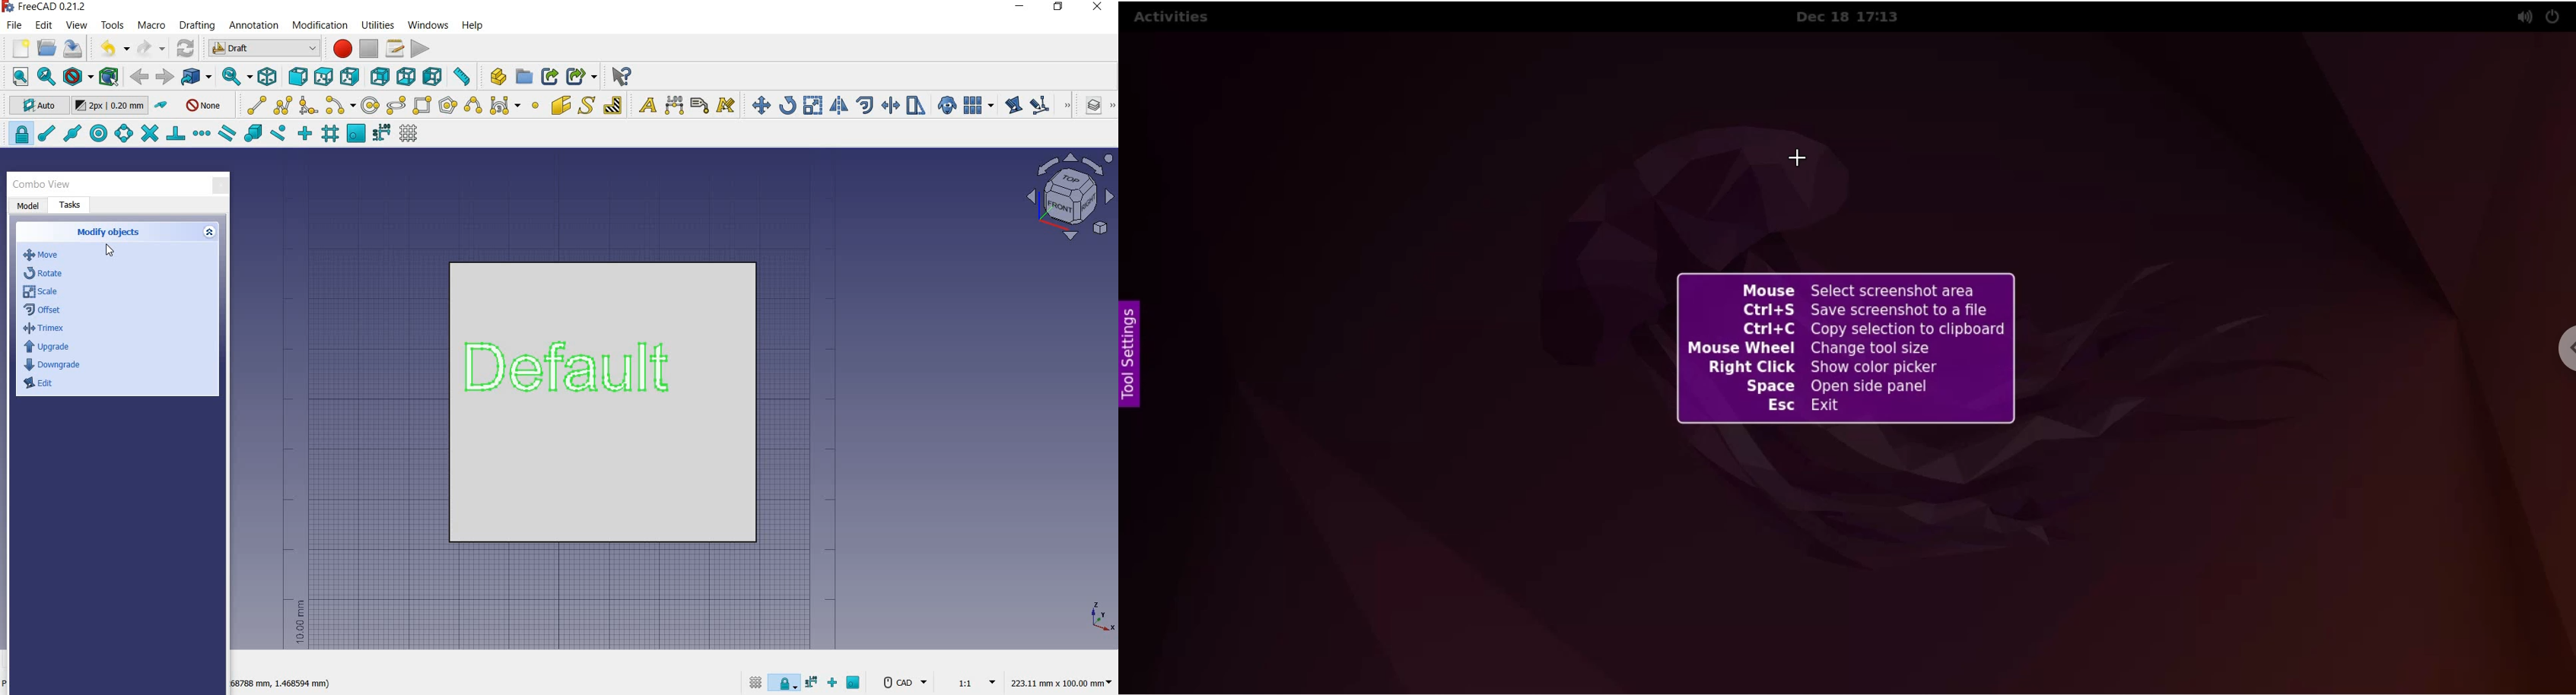  What do you see at coordinates (153, 27) in the screenshot?
I see `macro` at bounding box center [153, 27].